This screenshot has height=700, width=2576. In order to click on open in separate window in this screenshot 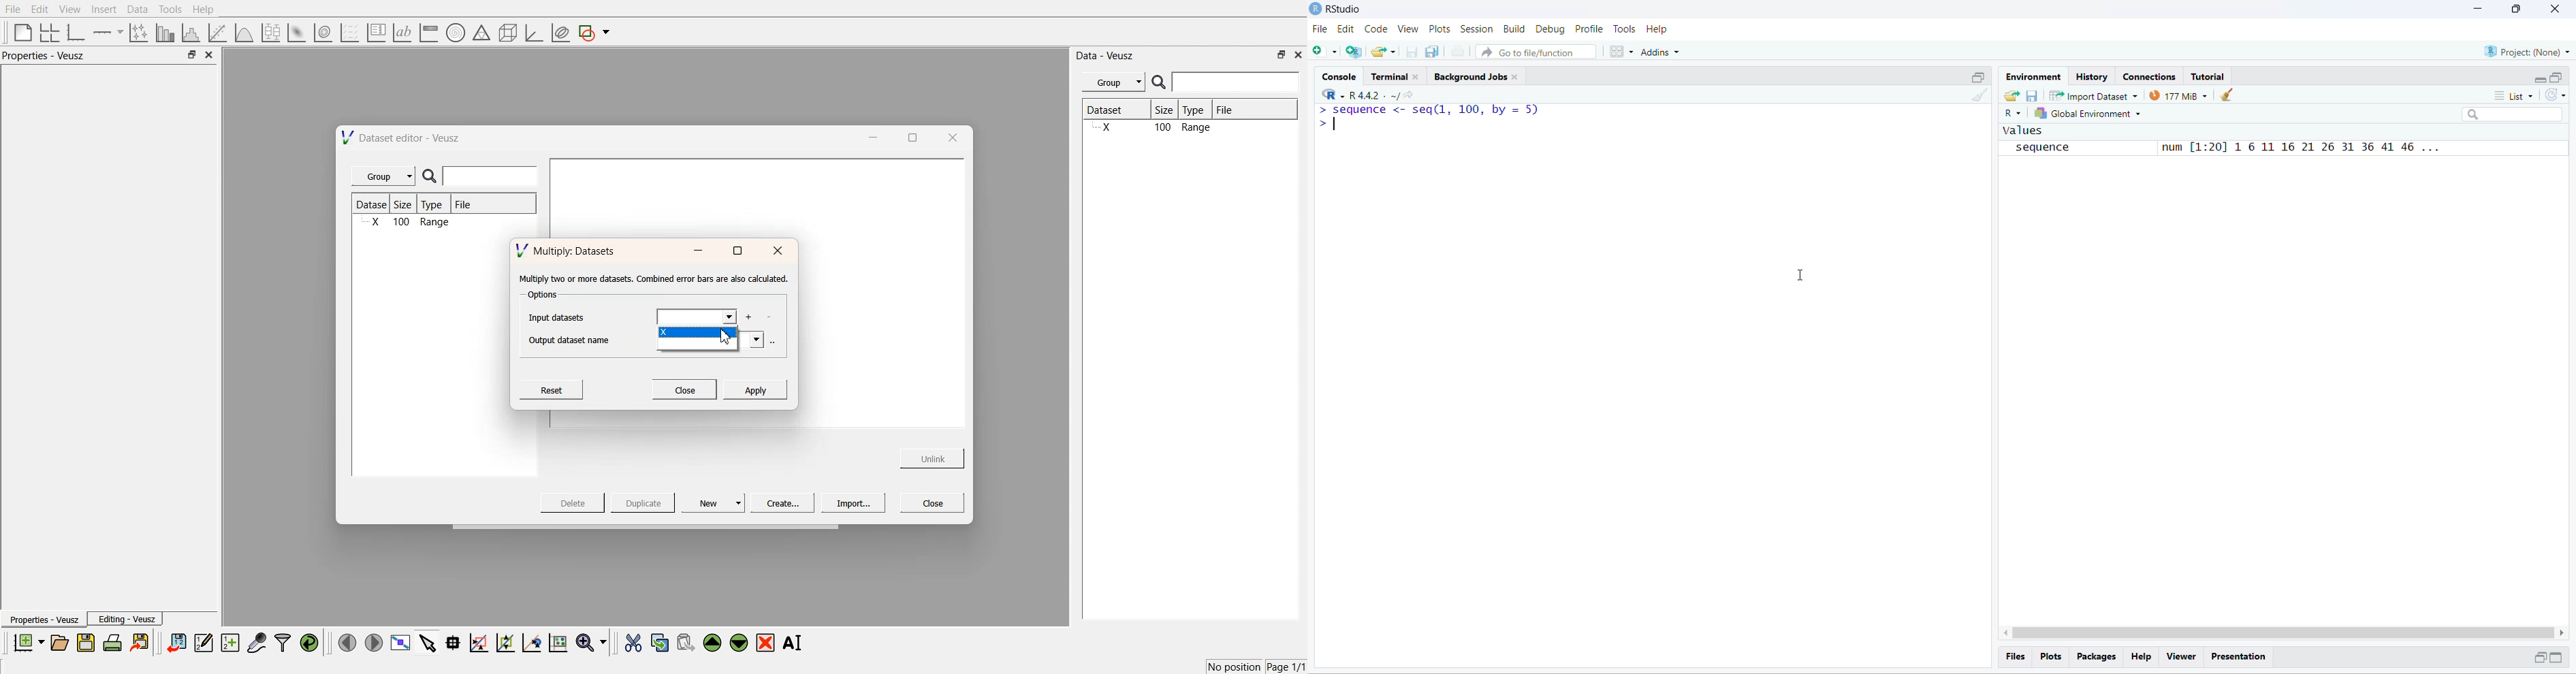, I will do `click(1980, 77)`.